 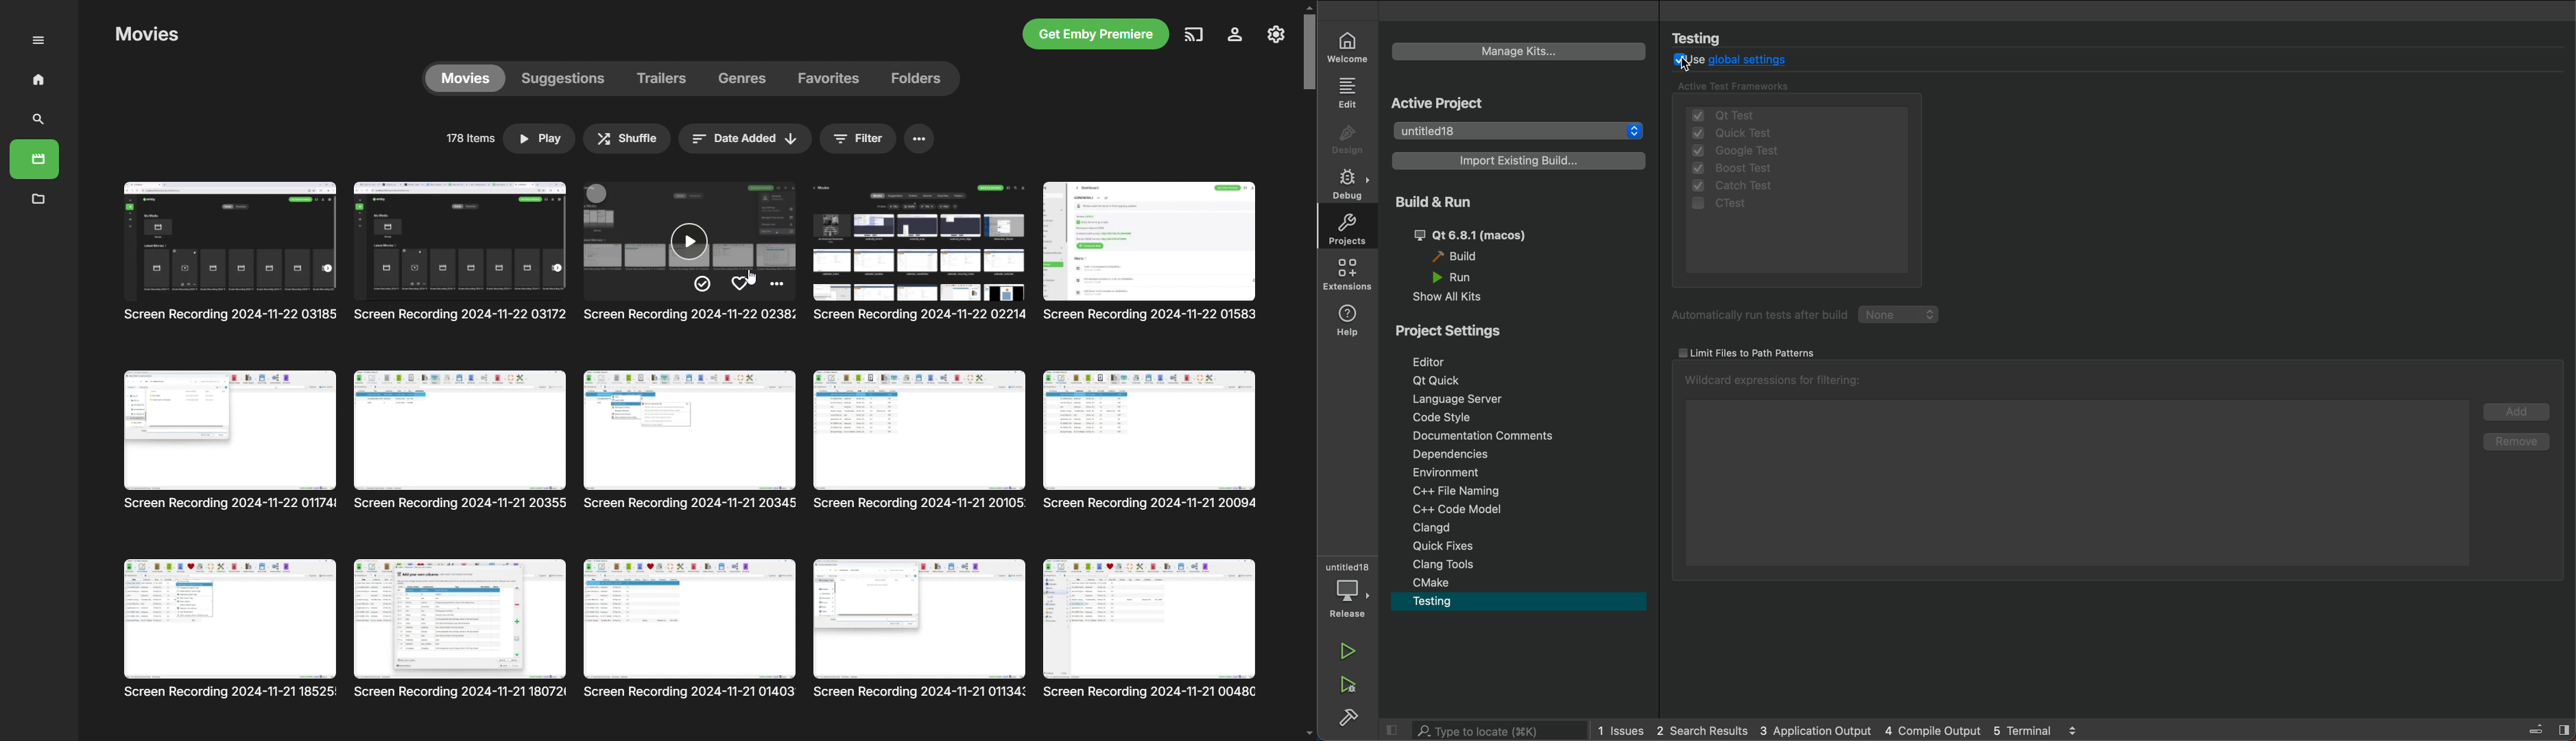 I want to click on welcome, so click(x=1345, y=46).